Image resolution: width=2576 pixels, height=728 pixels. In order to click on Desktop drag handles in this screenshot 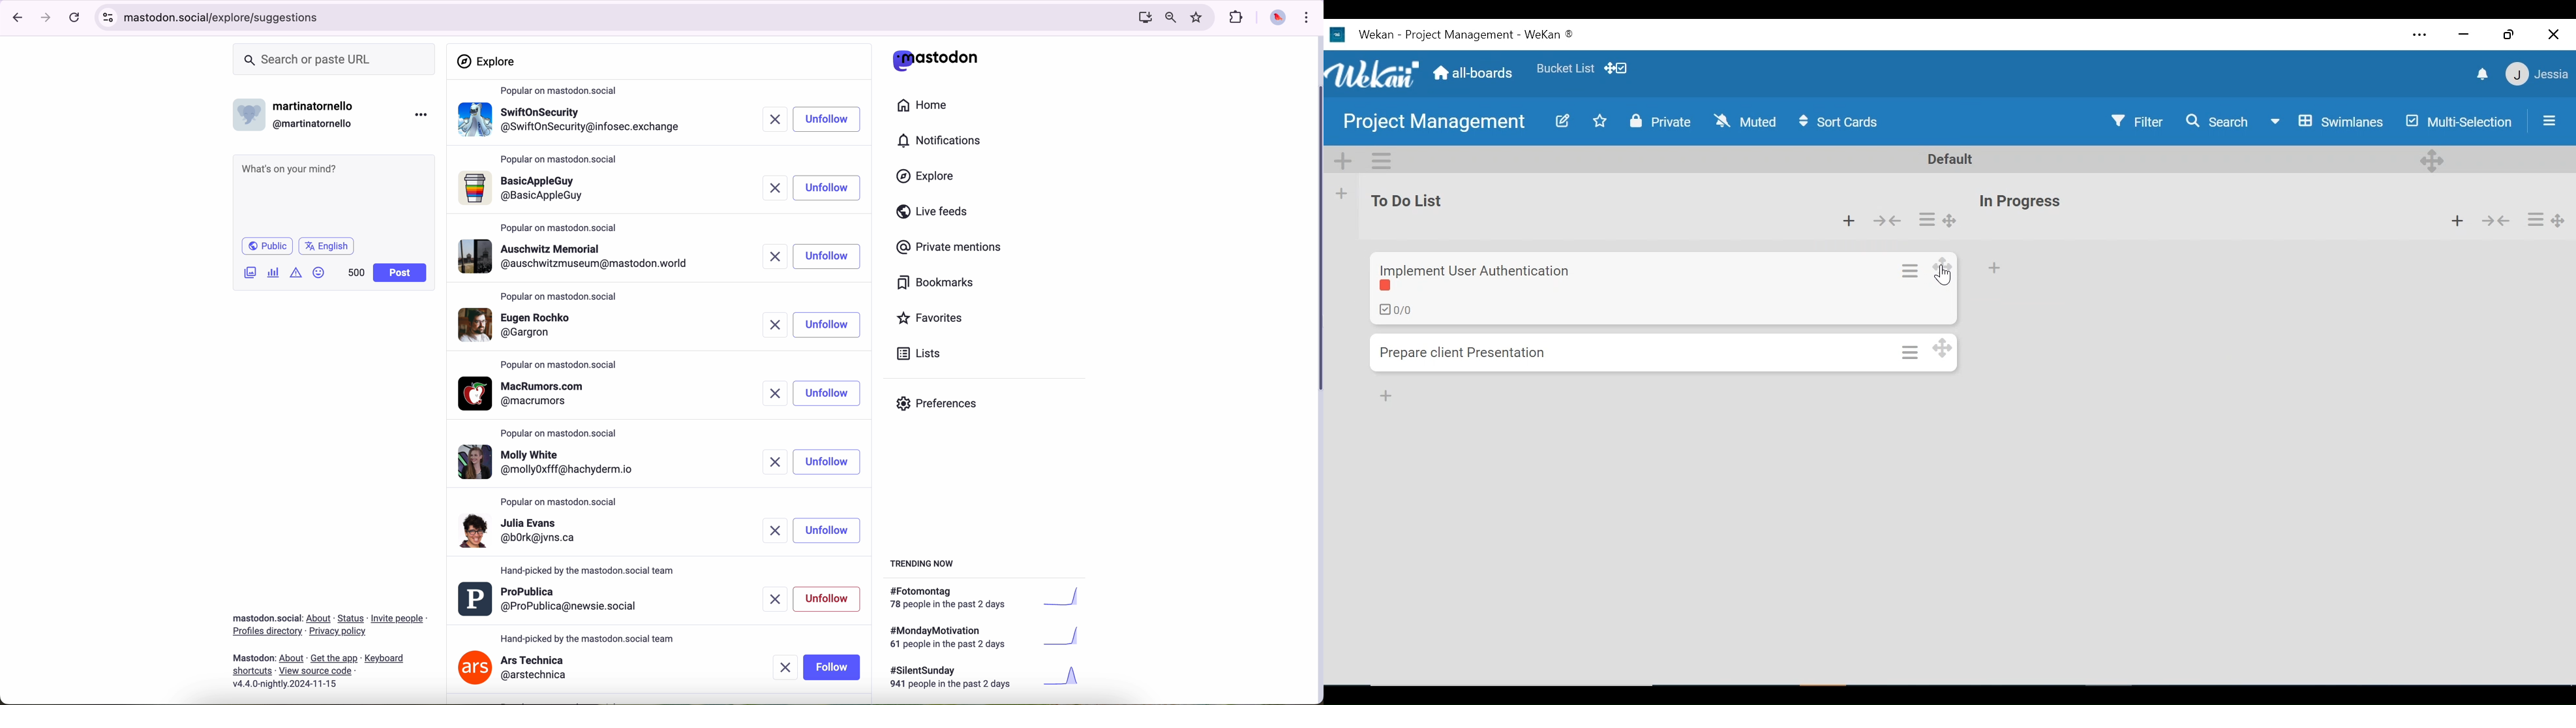, I will do `click(1943, 348)`.